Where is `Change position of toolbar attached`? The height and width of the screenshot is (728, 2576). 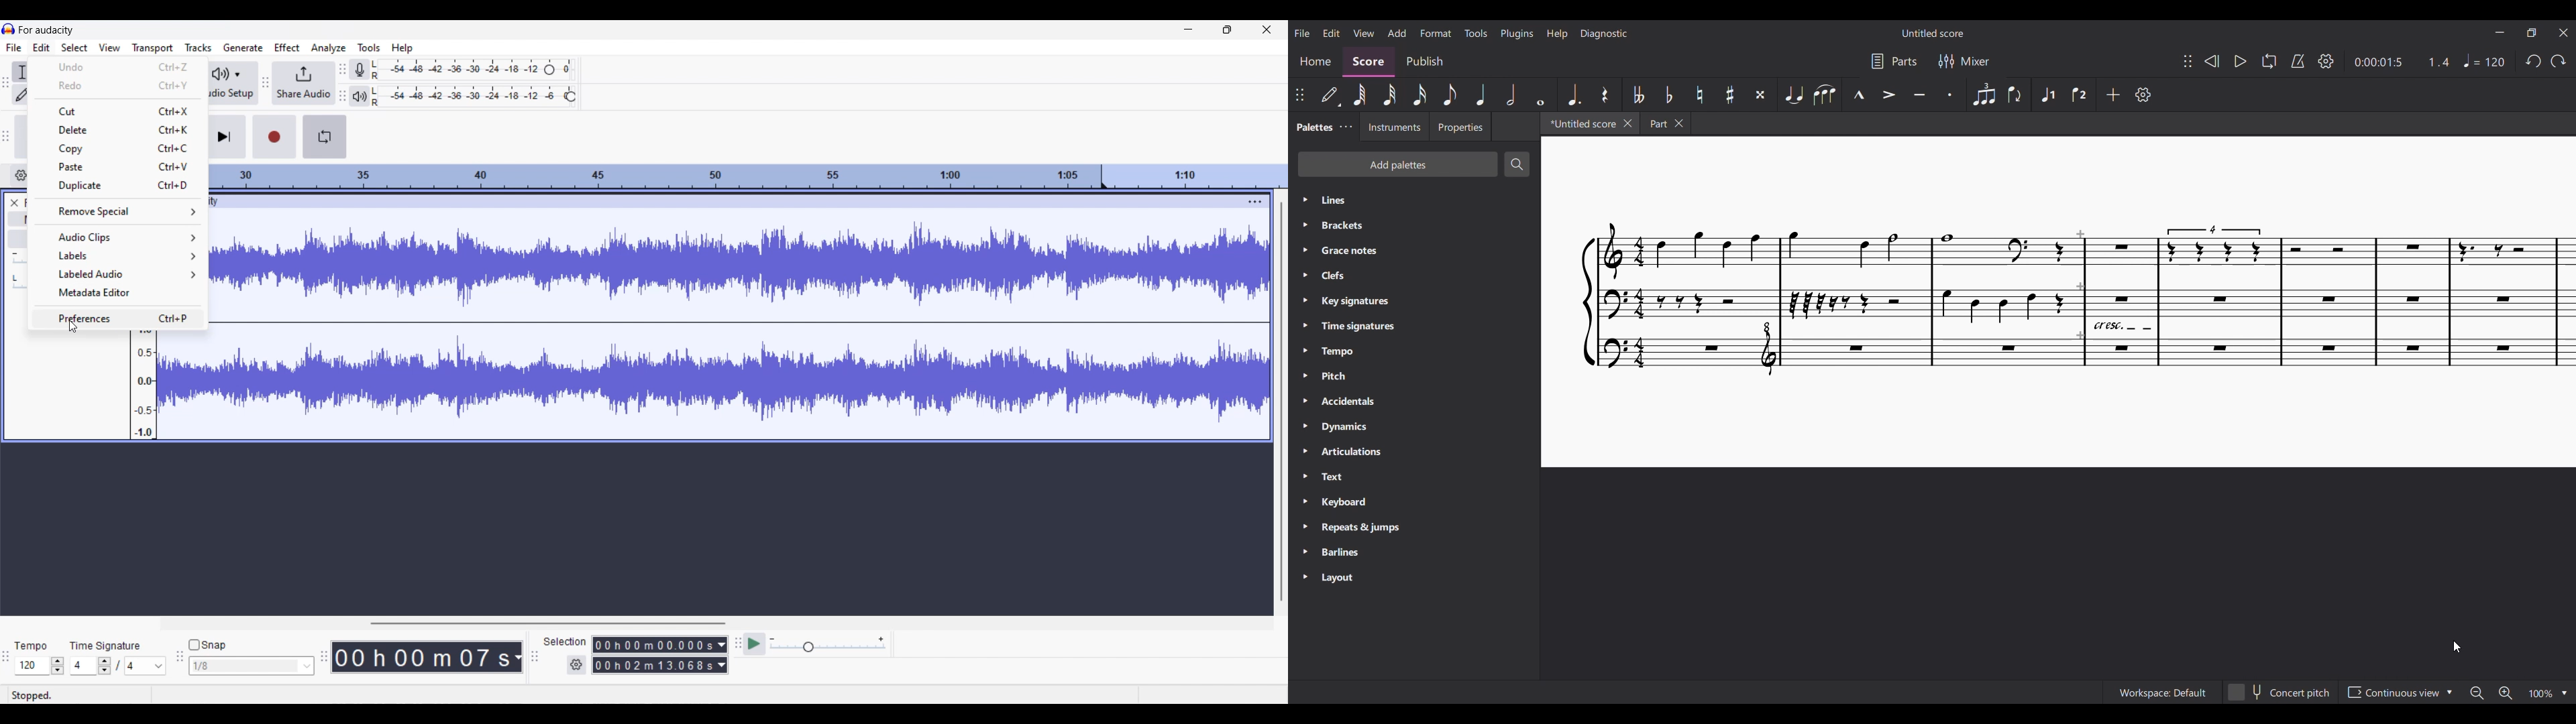 Change position of toolbar attached is located at coordinates (1299, 95).